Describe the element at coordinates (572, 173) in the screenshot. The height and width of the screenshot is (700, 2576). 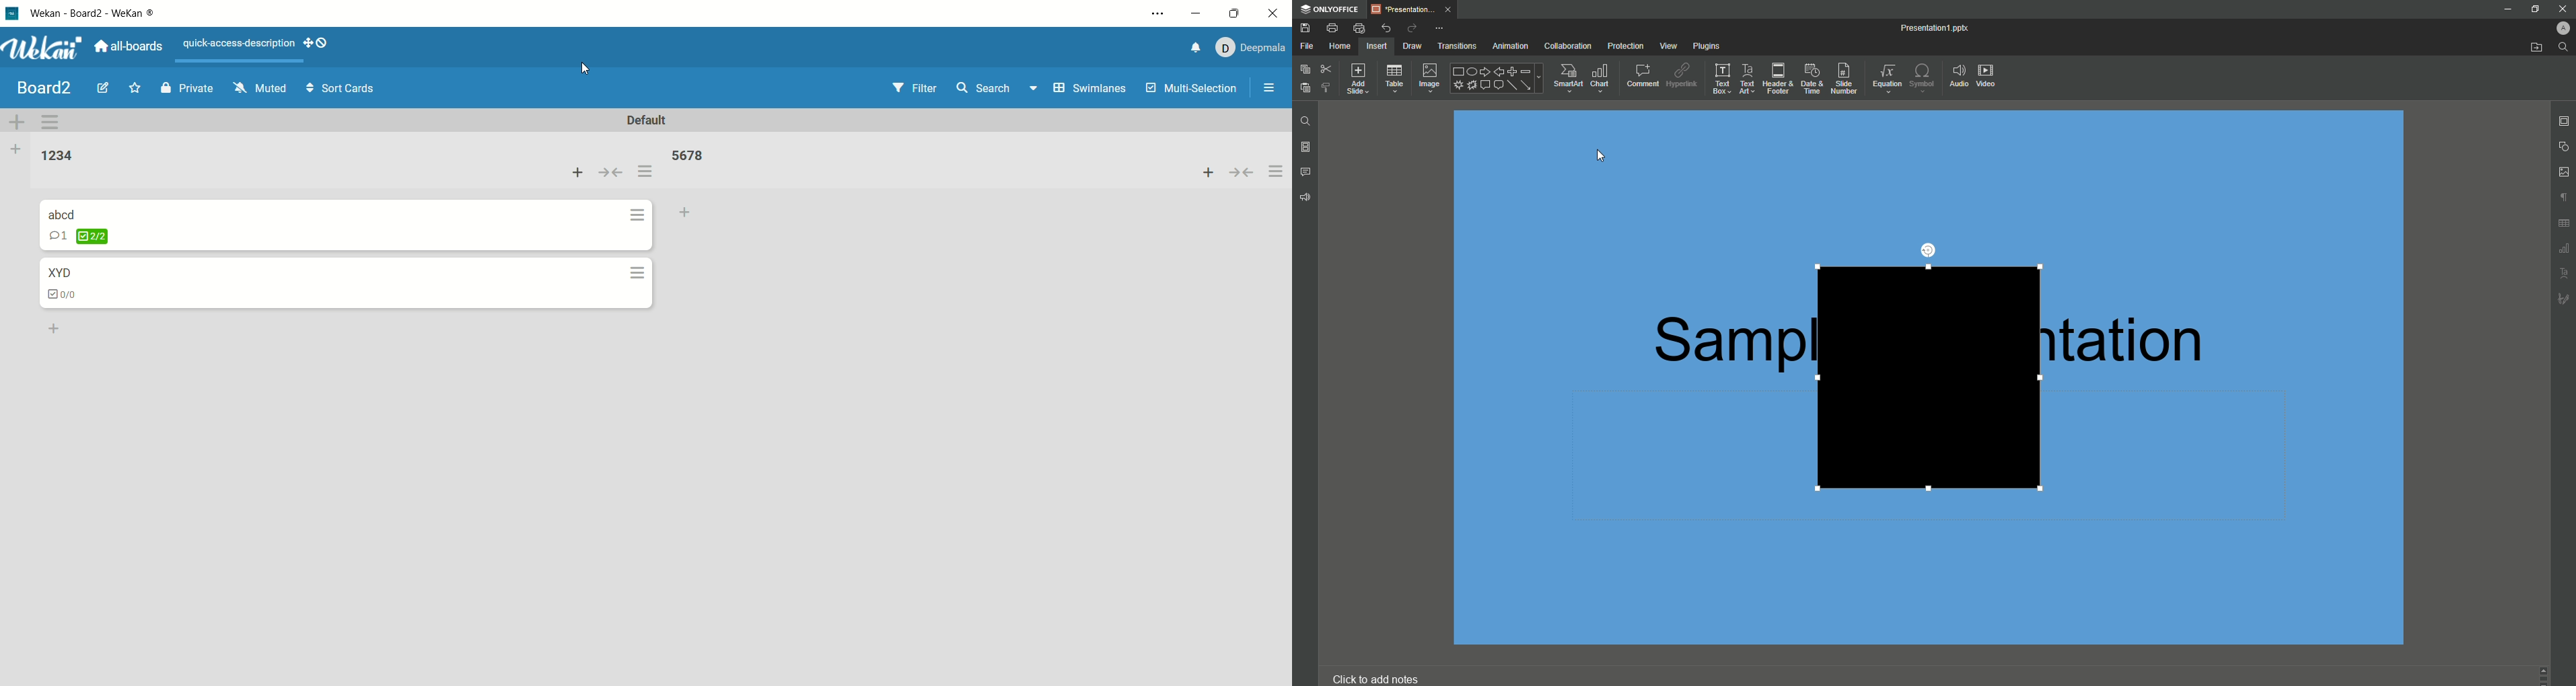
I see `add` at that location.